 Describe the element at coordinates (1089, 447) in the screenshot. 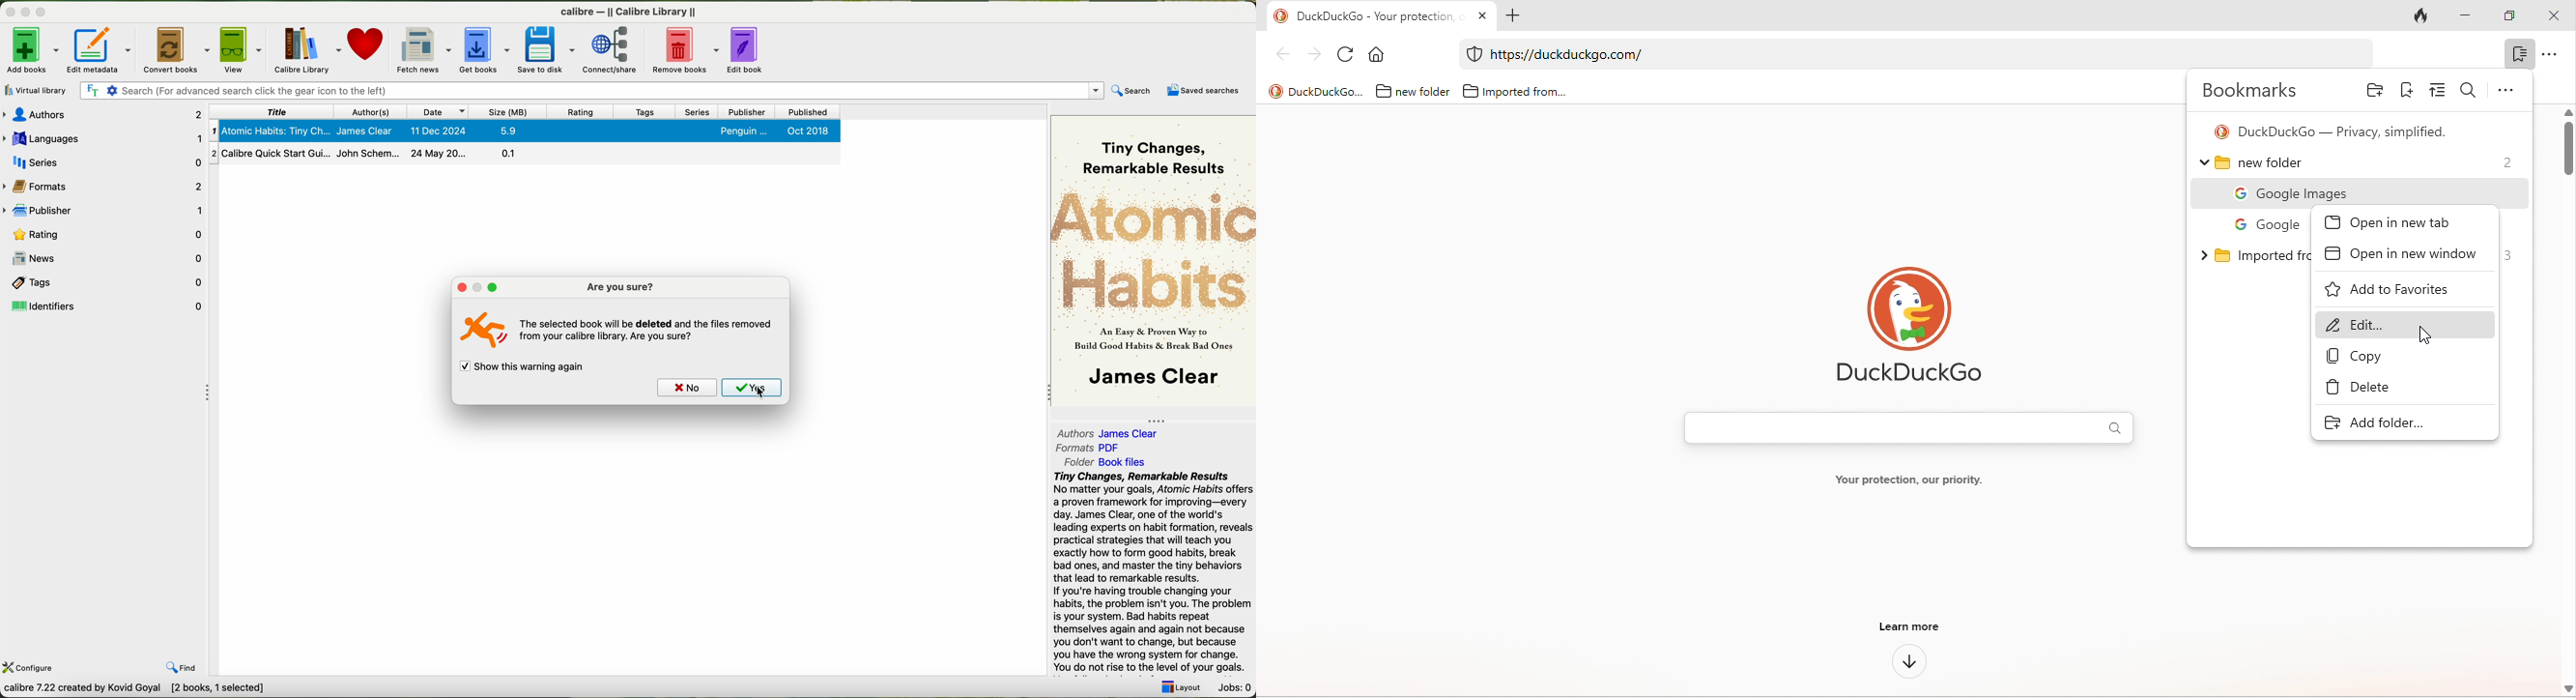

I see `formats` at that location.